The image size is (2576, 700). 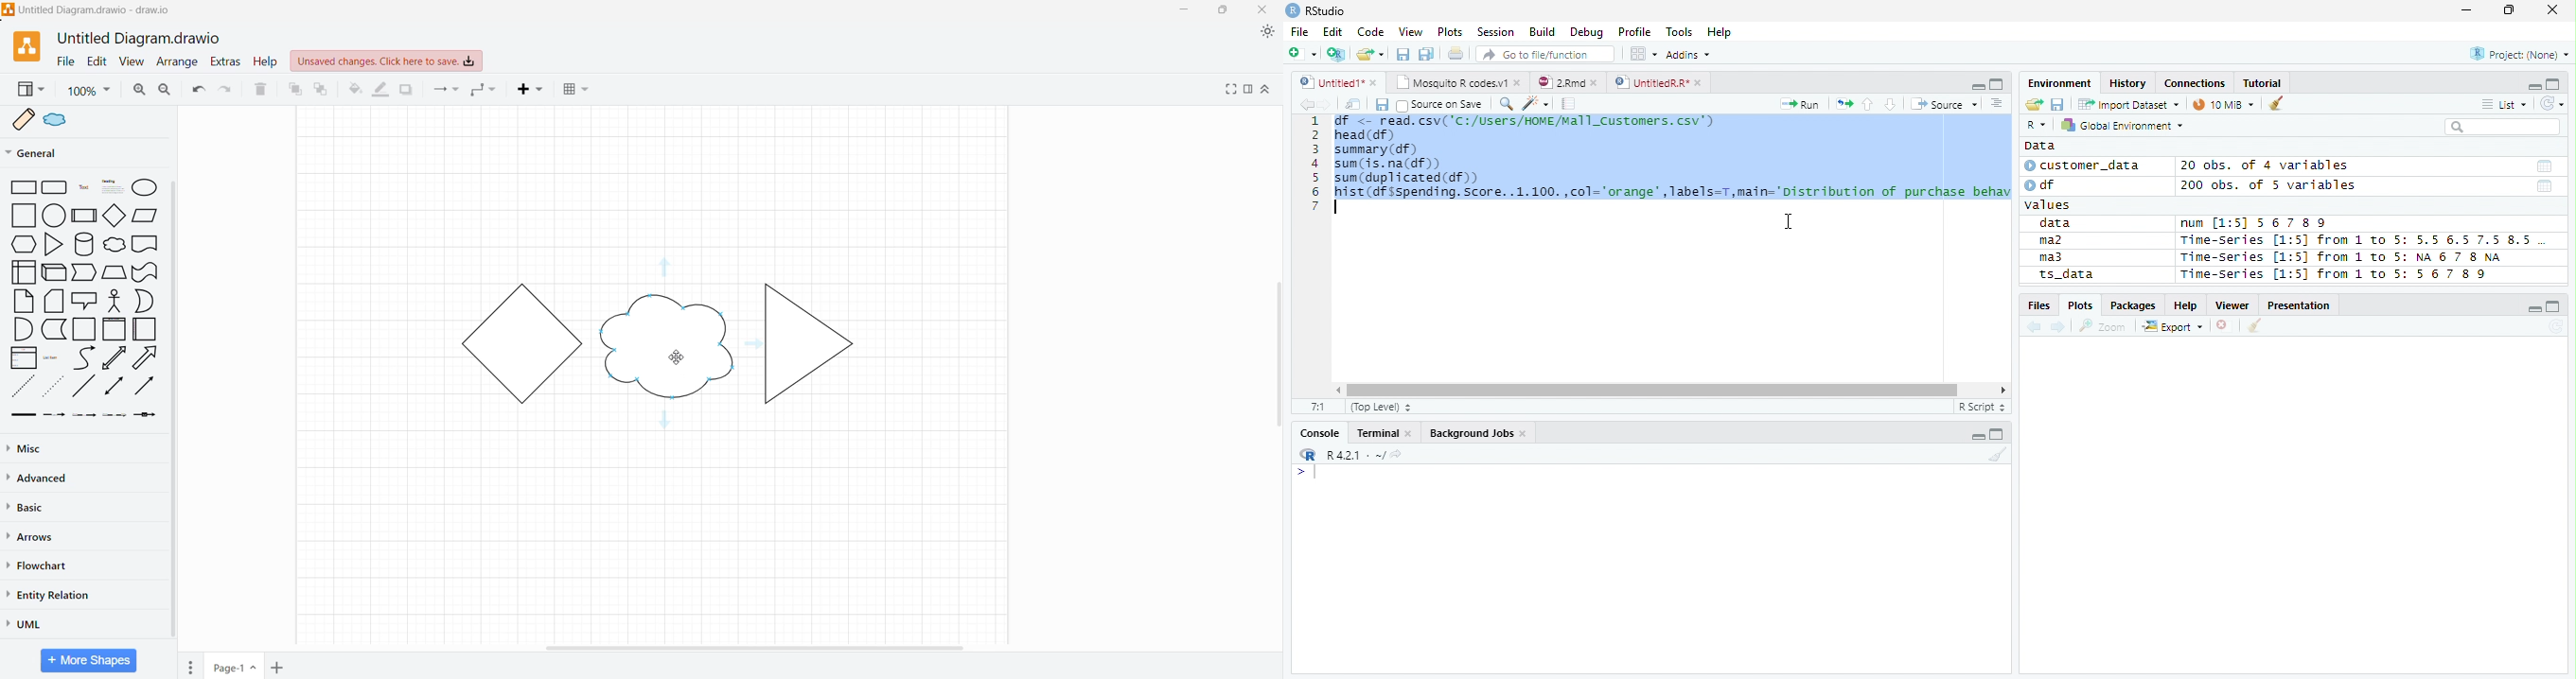 I want to click on Maximize, so click(x=2555, y=306).